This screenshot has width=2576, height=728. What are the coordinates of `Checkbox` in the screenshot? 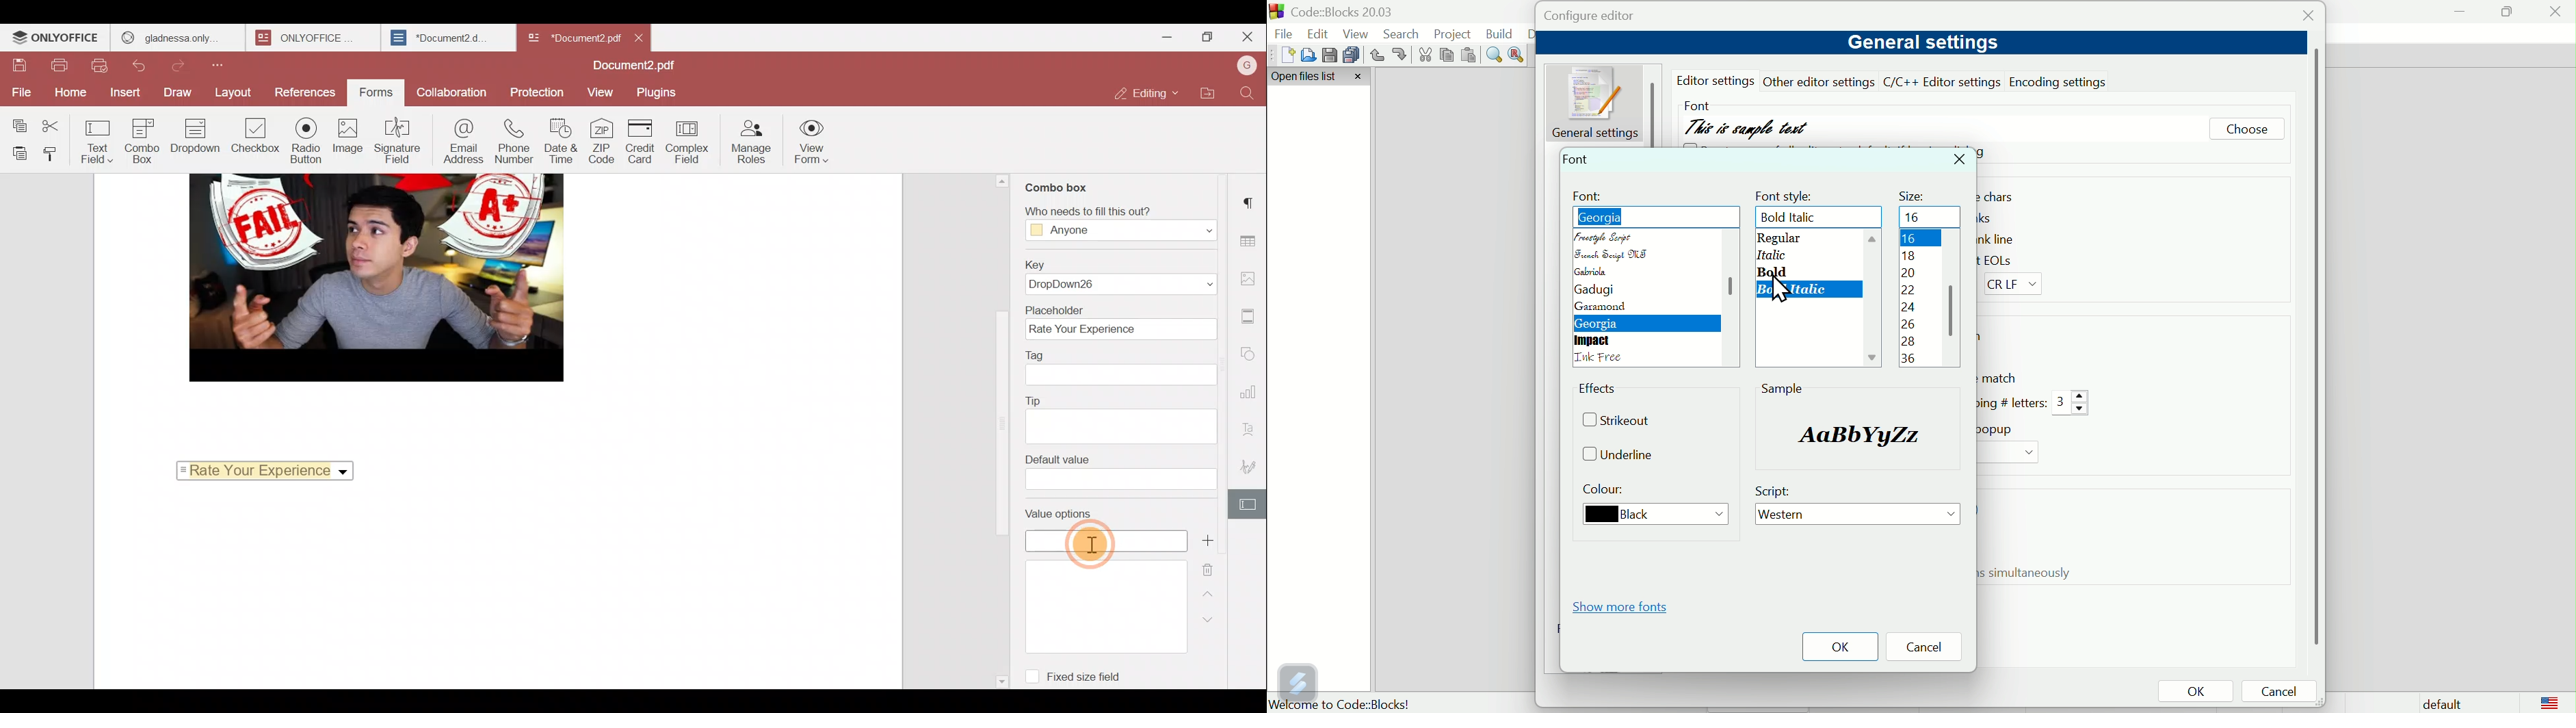 It's located at (253, 137).